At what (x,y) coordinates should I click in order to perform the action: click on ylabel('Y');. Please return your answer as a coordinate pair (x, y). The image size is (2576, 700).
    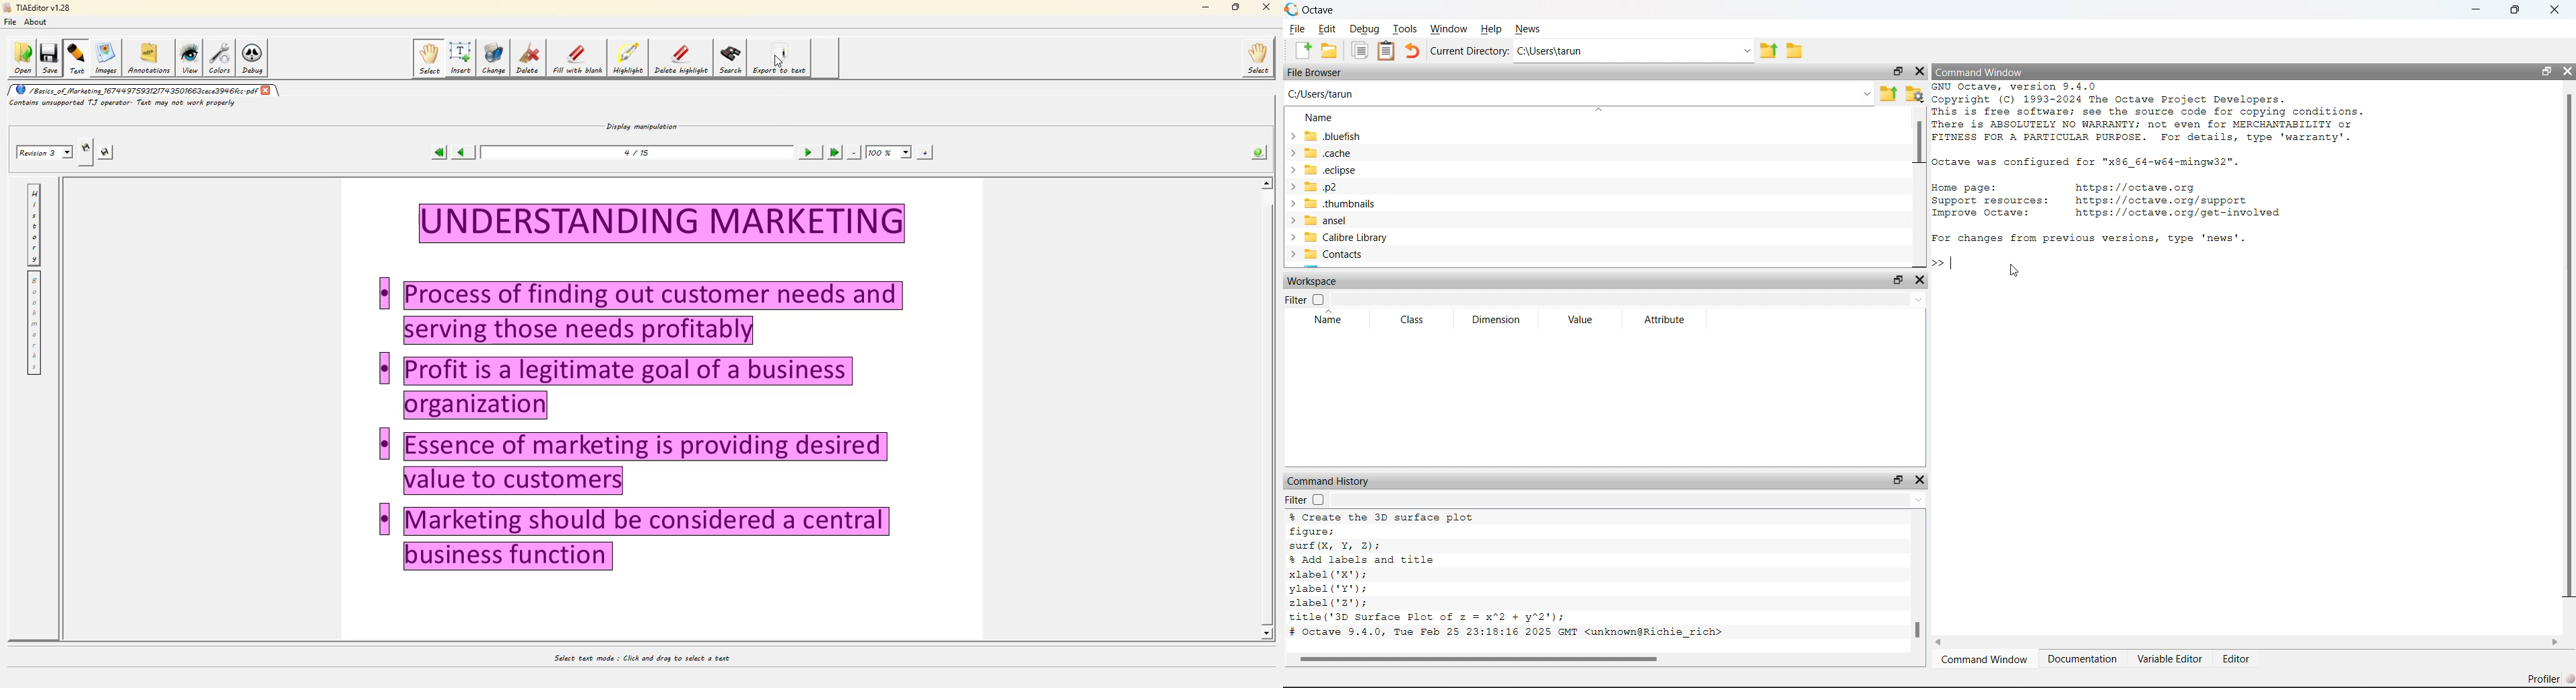
    Looking at the image, I should click on (1331, 589).